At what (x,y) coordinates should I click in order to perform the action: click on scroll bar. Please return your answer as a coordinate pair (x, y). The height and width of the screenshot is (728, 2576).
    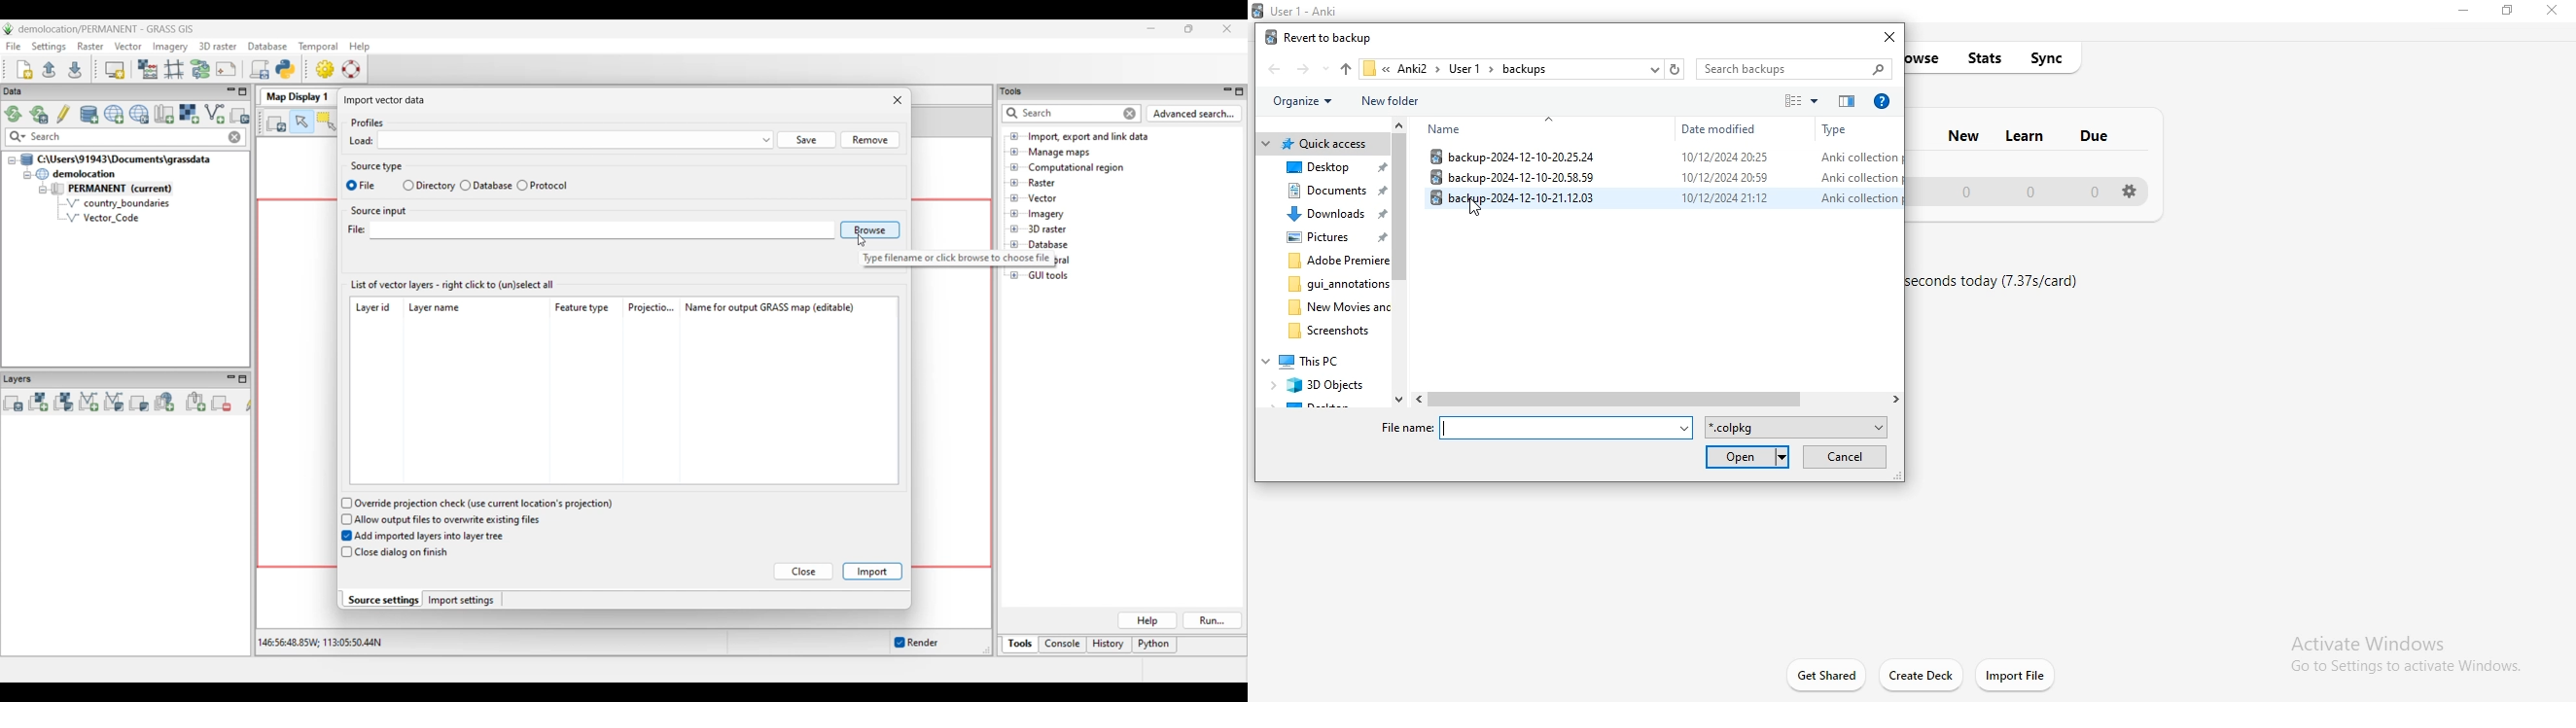
    Looking at the image, I should click on (1401, 263).